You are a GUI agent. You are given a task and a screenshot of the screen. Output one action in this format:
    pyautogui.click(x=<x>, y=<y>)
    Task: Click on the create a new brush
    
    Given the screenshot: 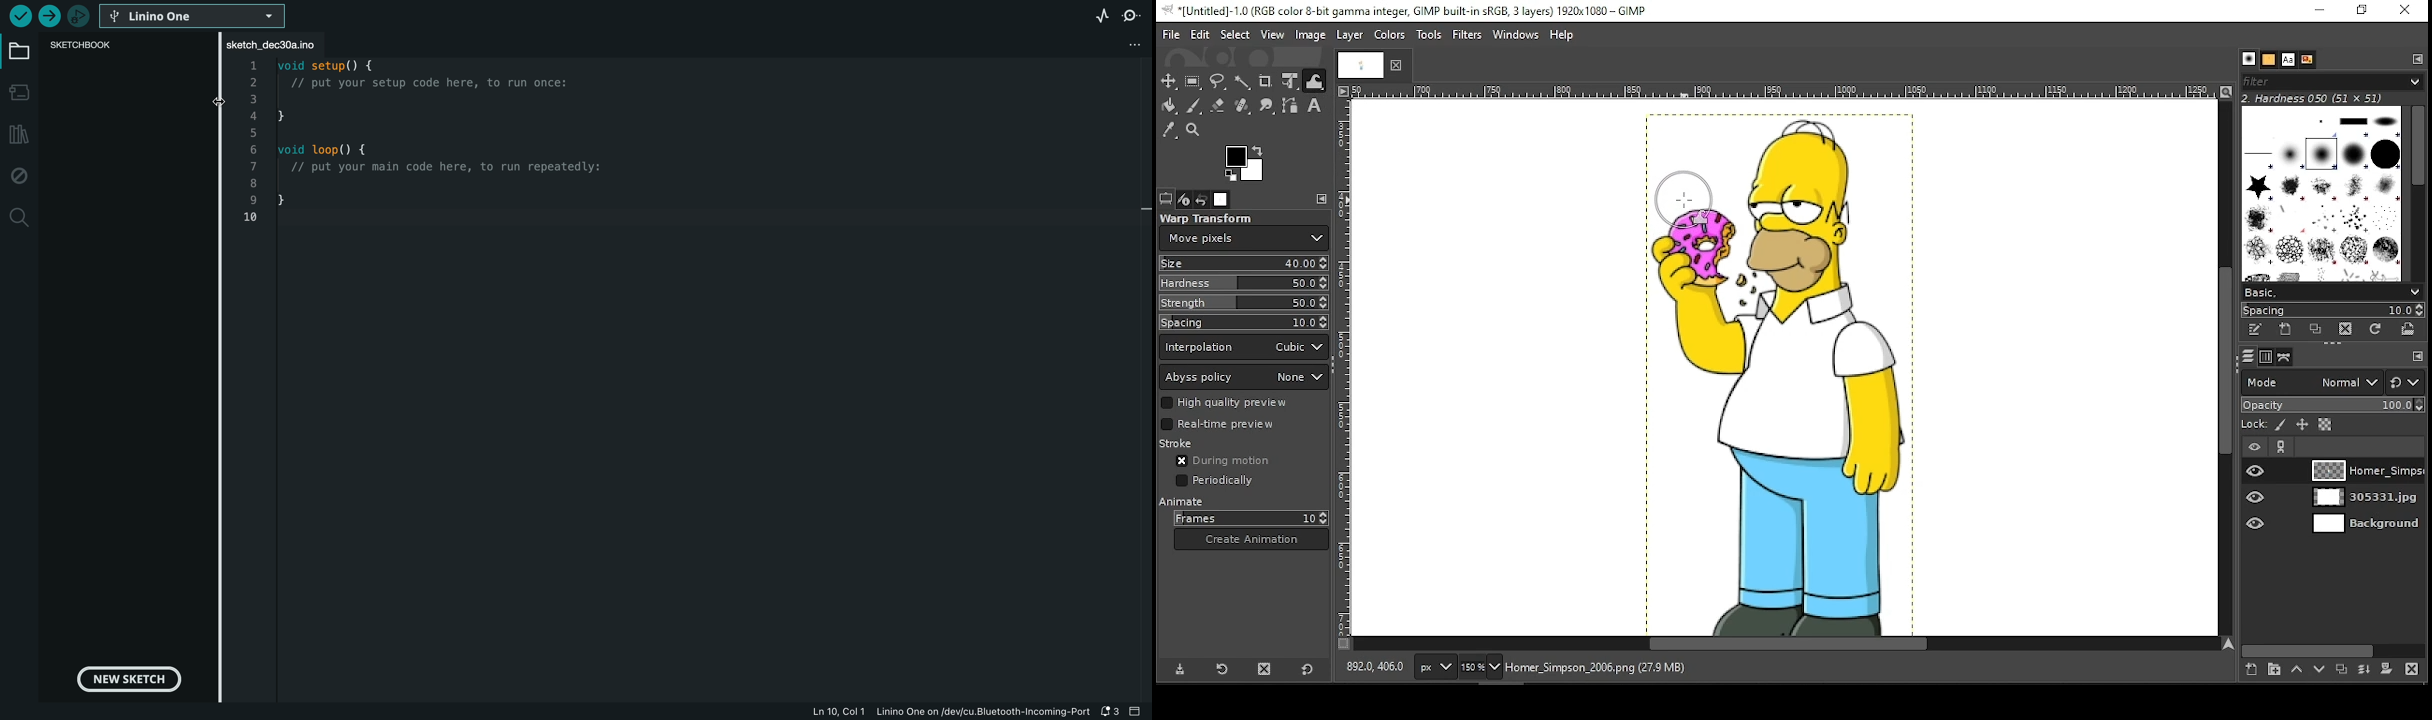 What is the action you would take?
    pyautogui.click(x=2287, y=330)
    